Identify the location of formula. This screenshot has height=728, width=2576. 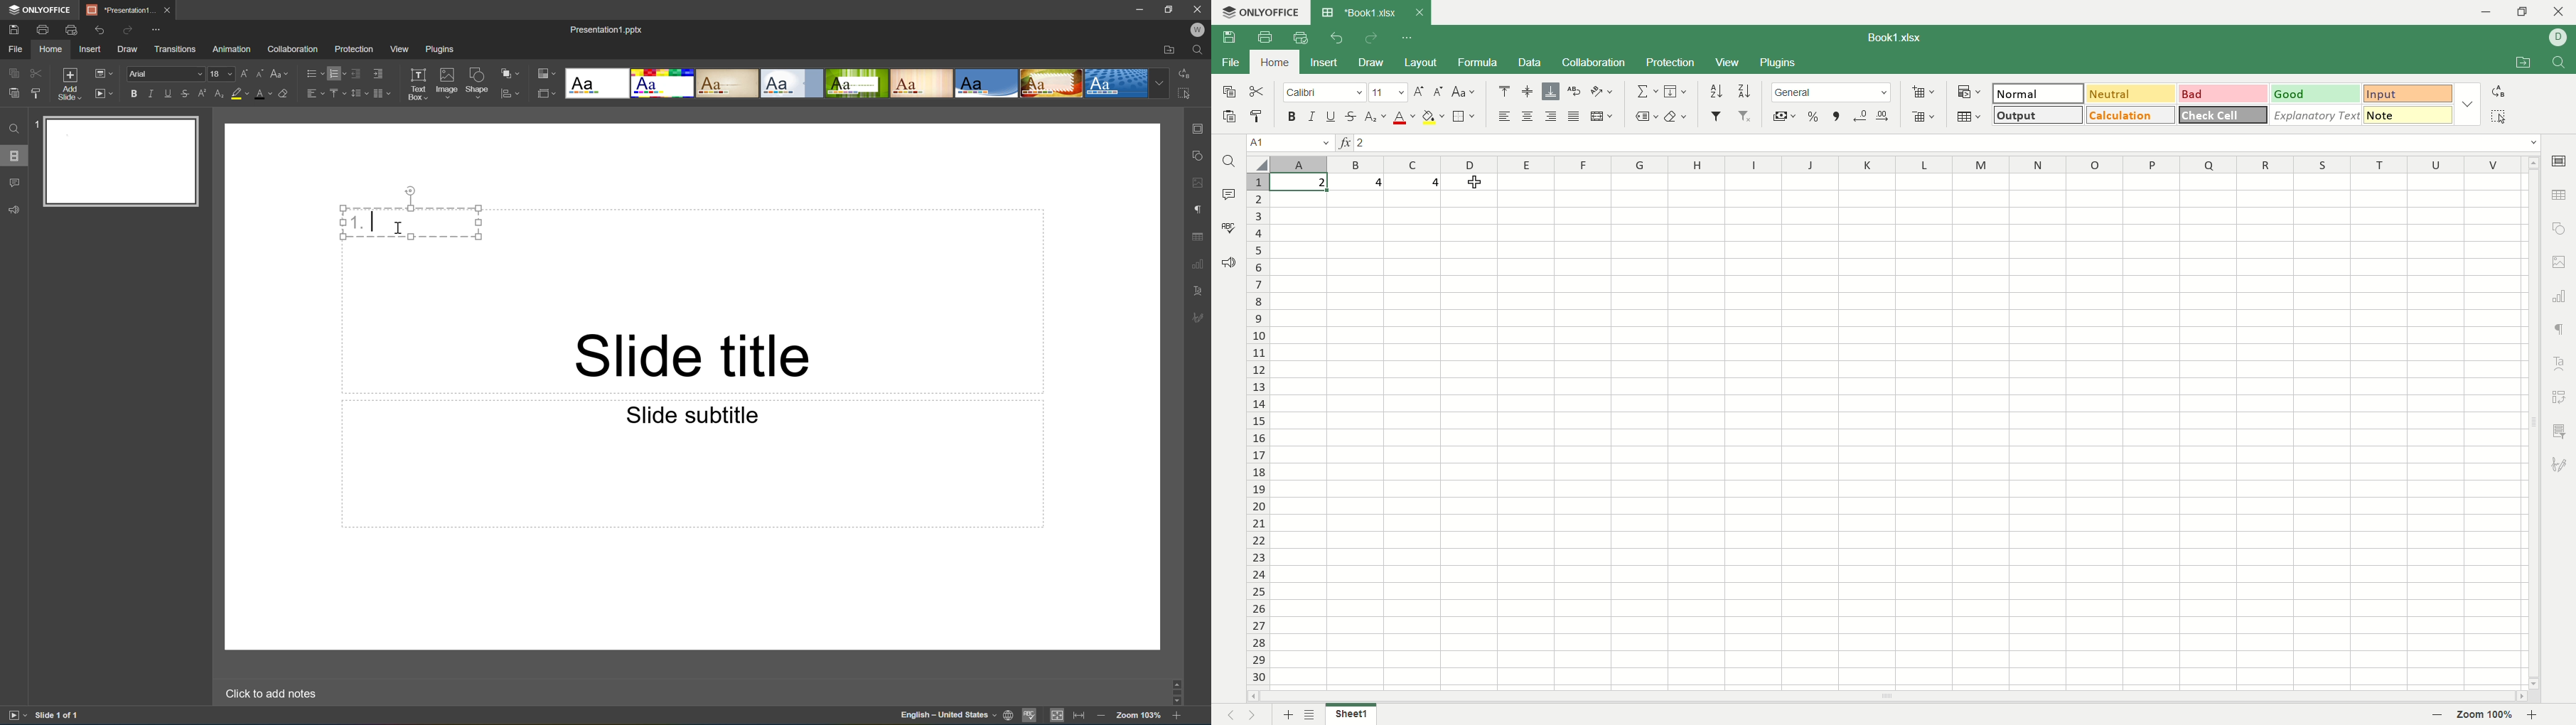
(1477, 62).